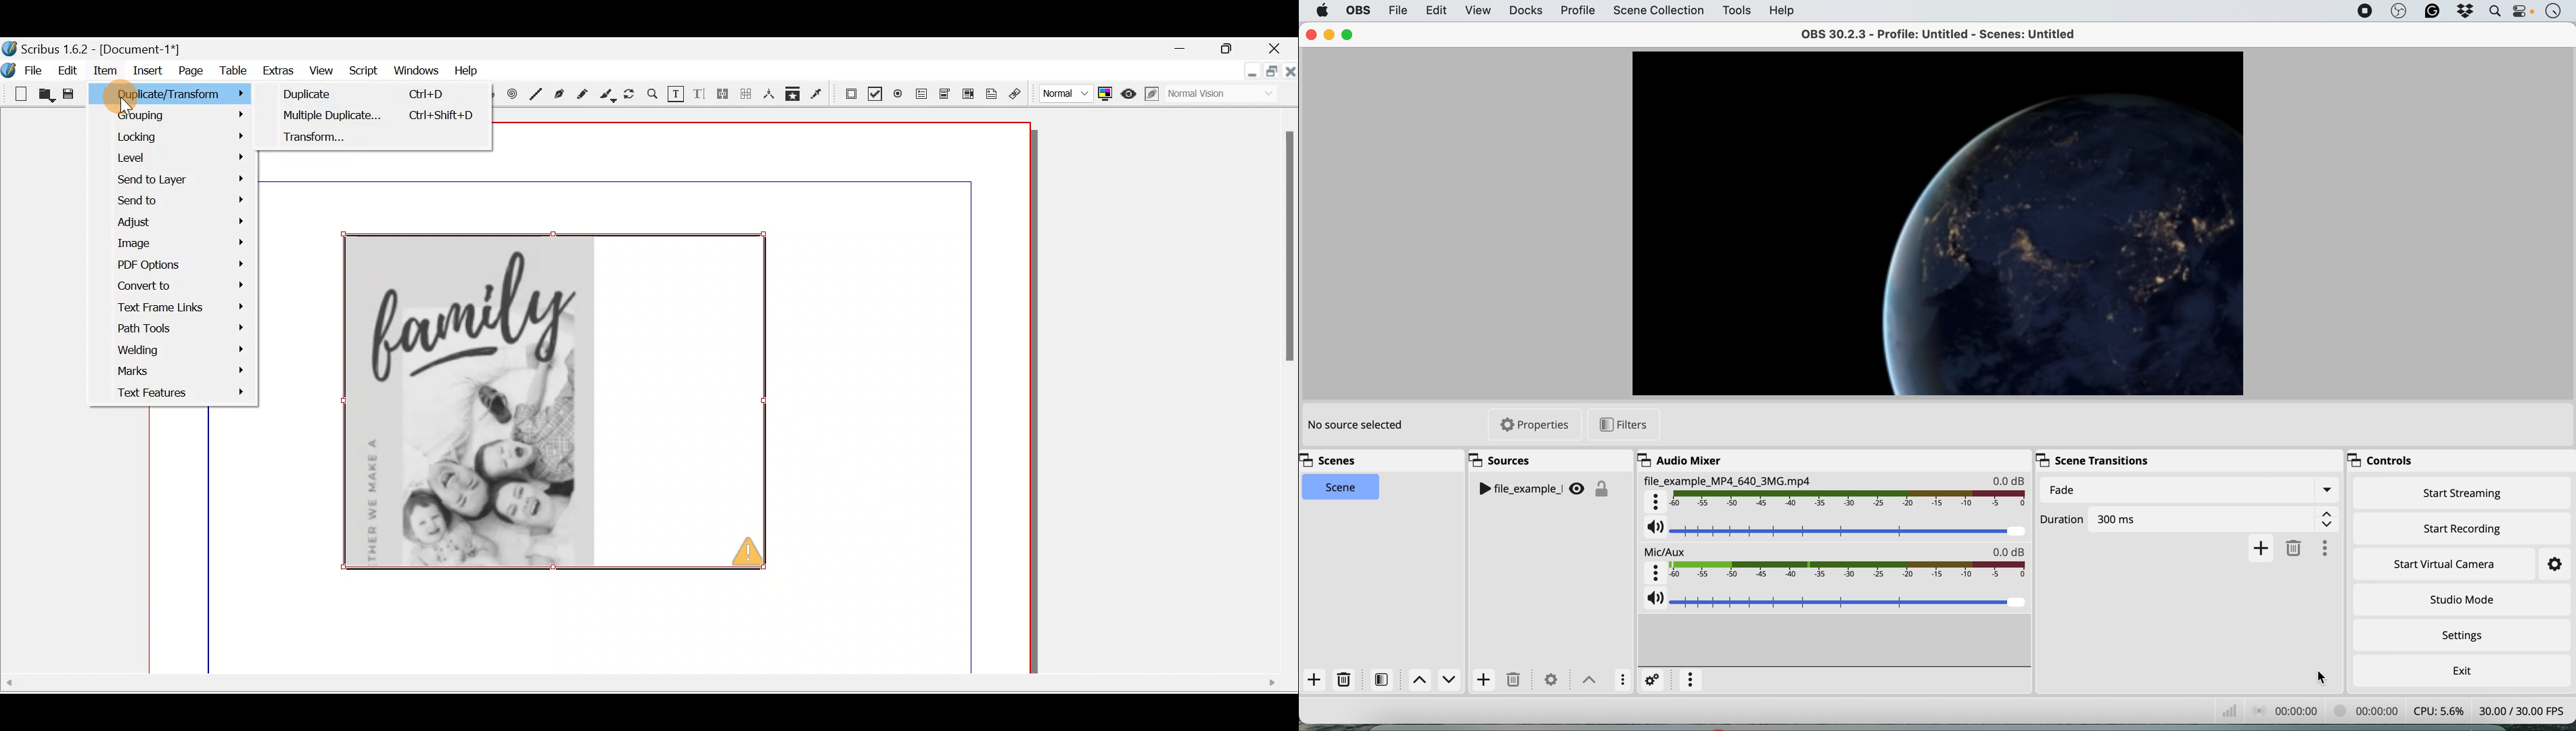 This screenshot has width=2576, height=756. I want to click on frames per second, so click(2522, 710).